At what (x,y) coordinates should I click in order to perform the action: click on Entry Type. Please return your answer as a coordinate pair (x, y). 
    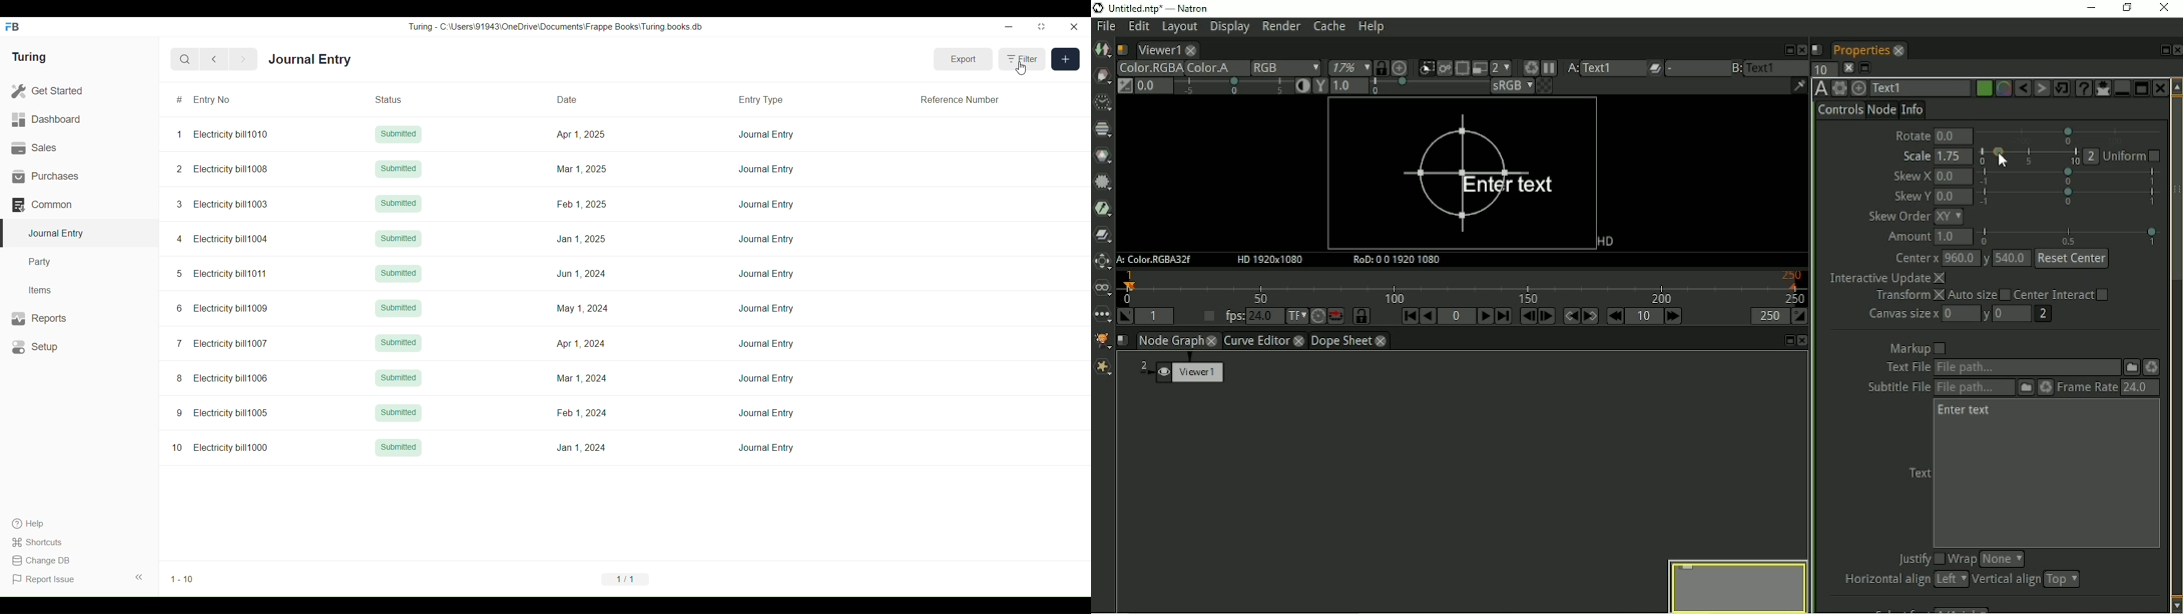
    Looking at the image, I should click on (765, 98).